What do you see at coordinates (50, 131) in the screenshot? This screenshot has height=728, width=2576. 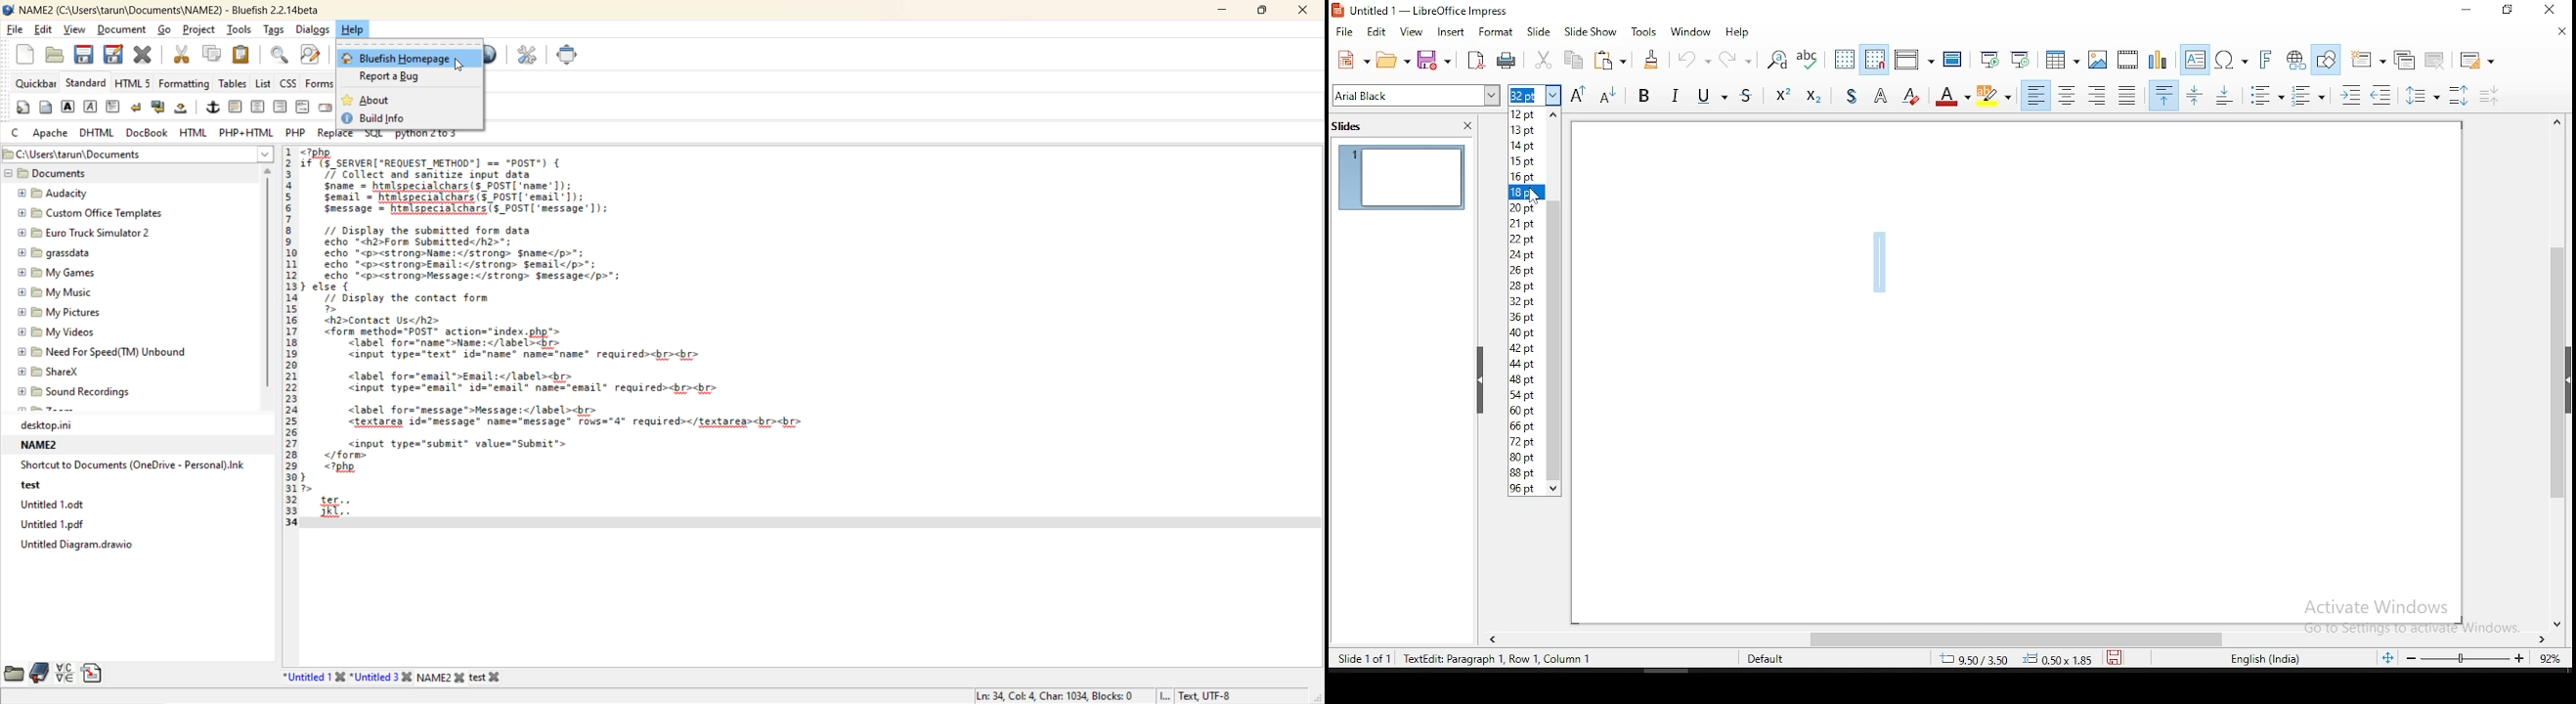 I see `apache` at bounding box center [50, 131].